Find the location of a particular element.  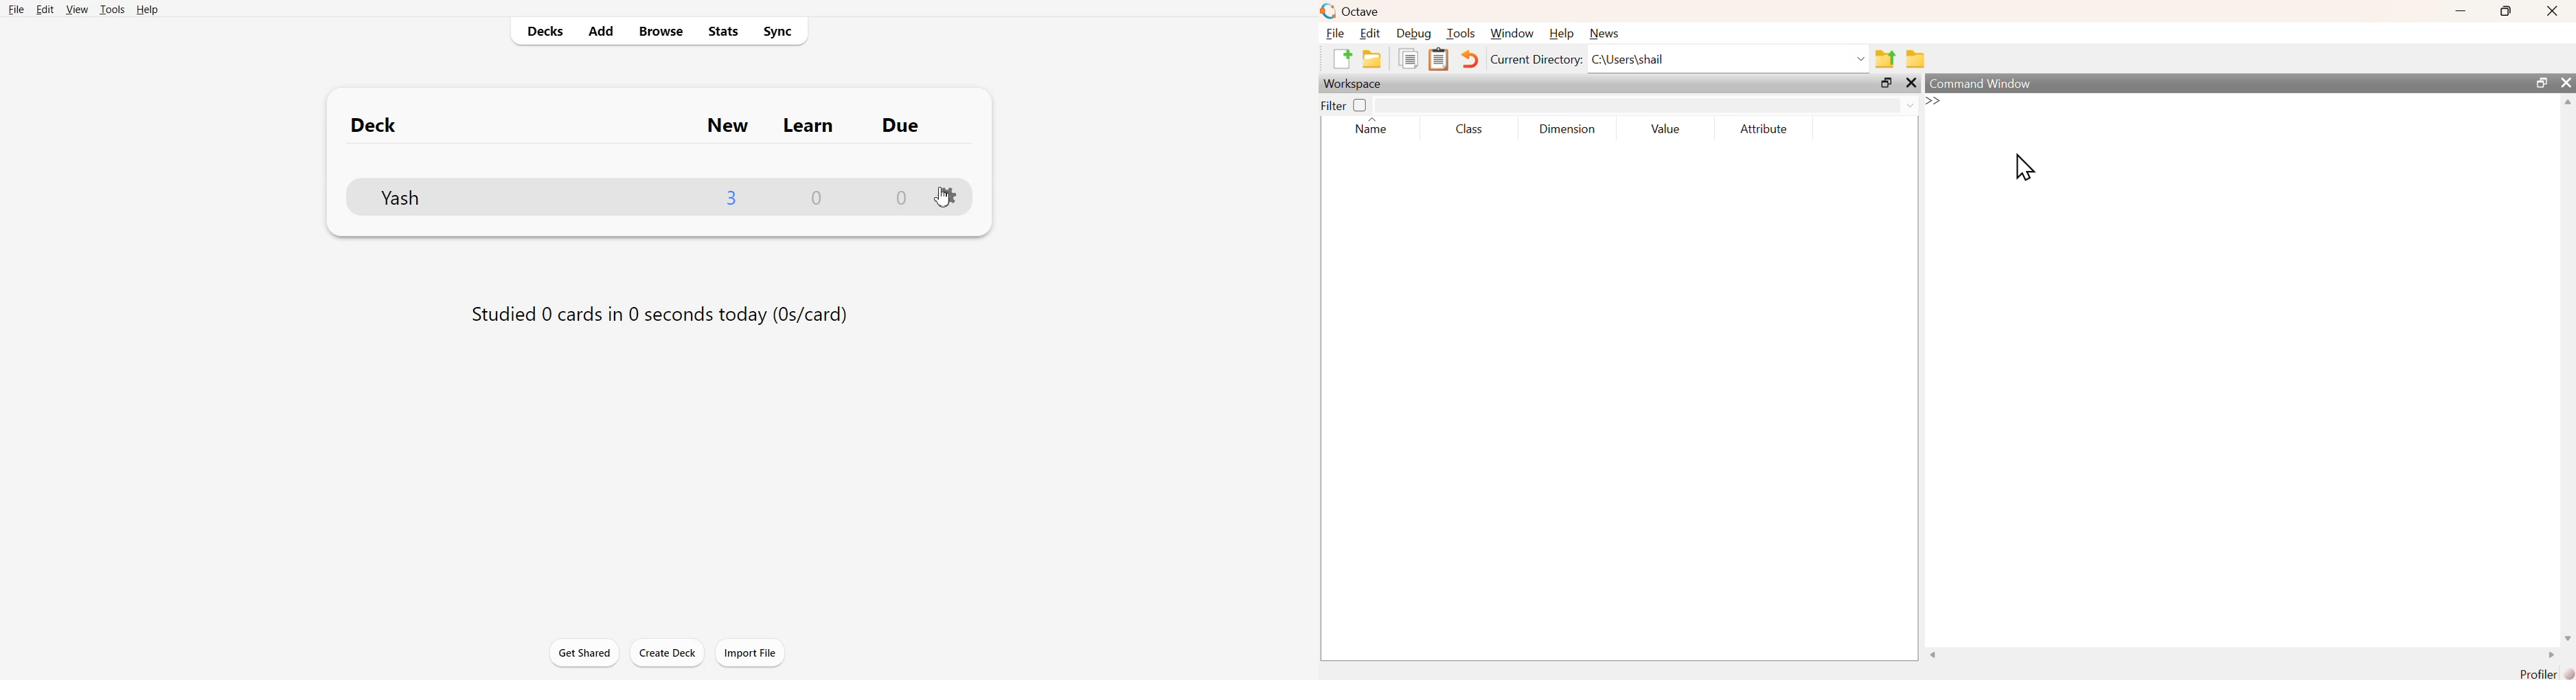

maximize is located at coordinates (2540, 83).